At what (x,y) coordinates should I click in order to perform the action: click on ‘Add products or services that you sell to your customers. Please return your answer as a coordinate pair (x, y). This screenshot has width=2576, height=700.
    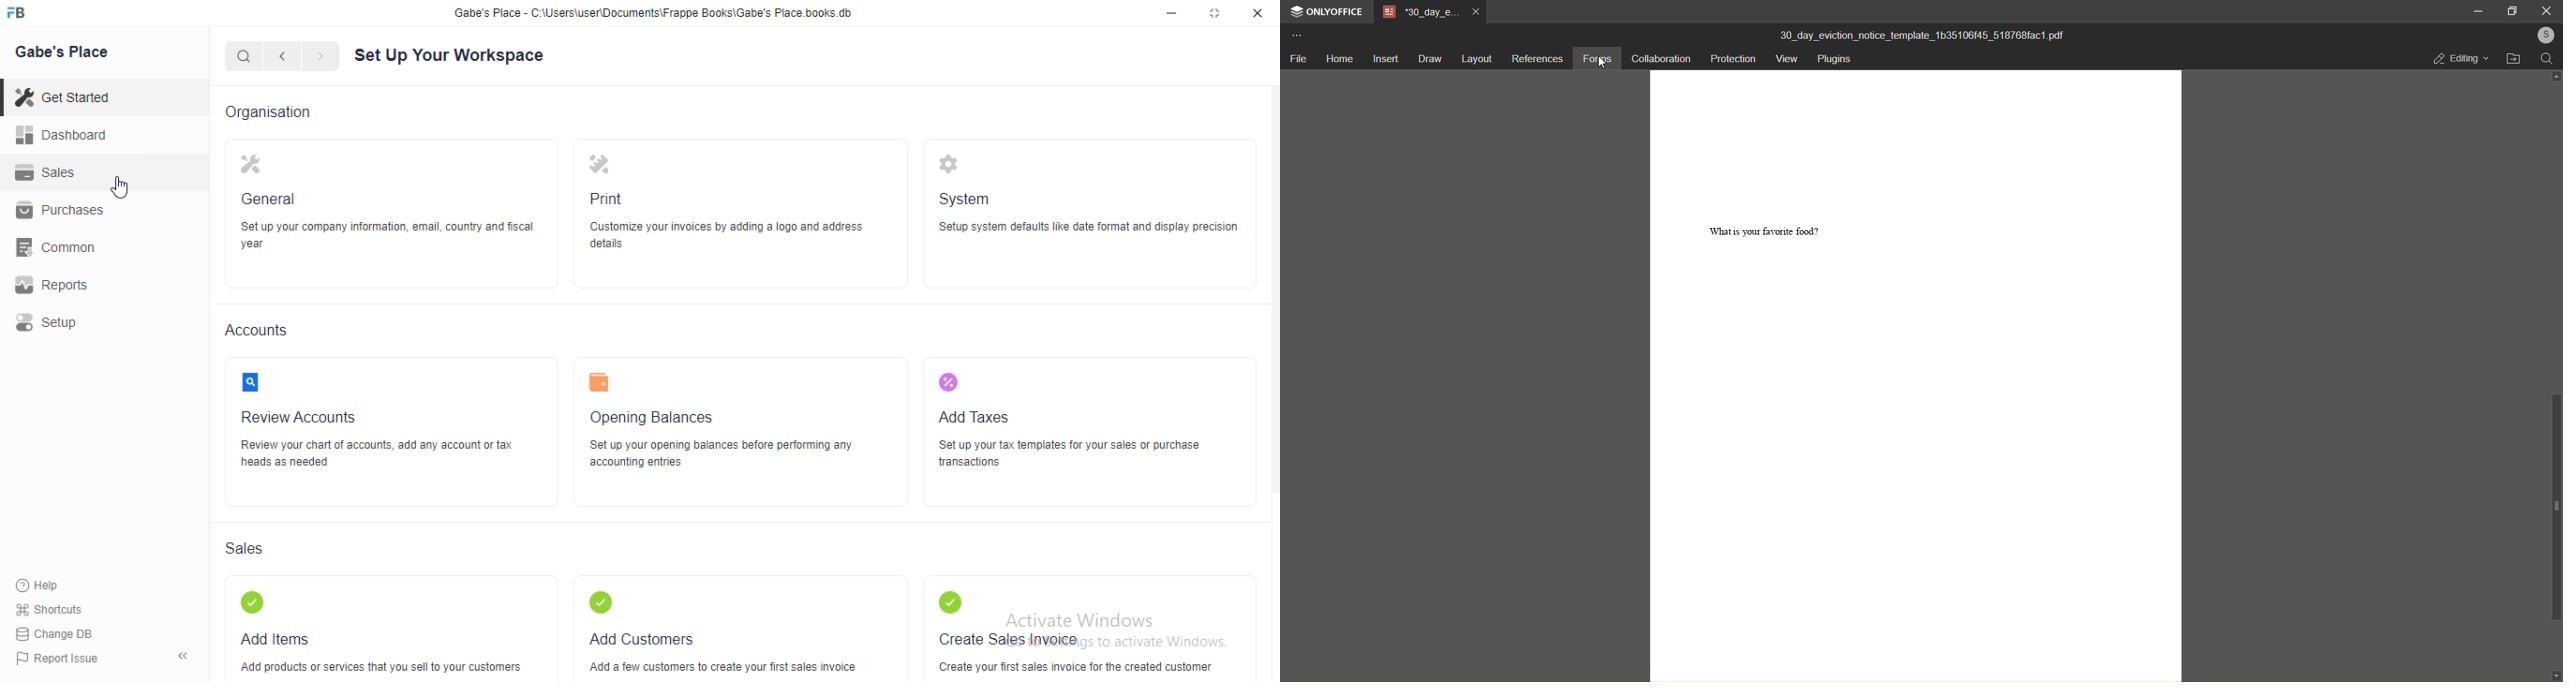
    Looking at the image, I should click on (385, 669).